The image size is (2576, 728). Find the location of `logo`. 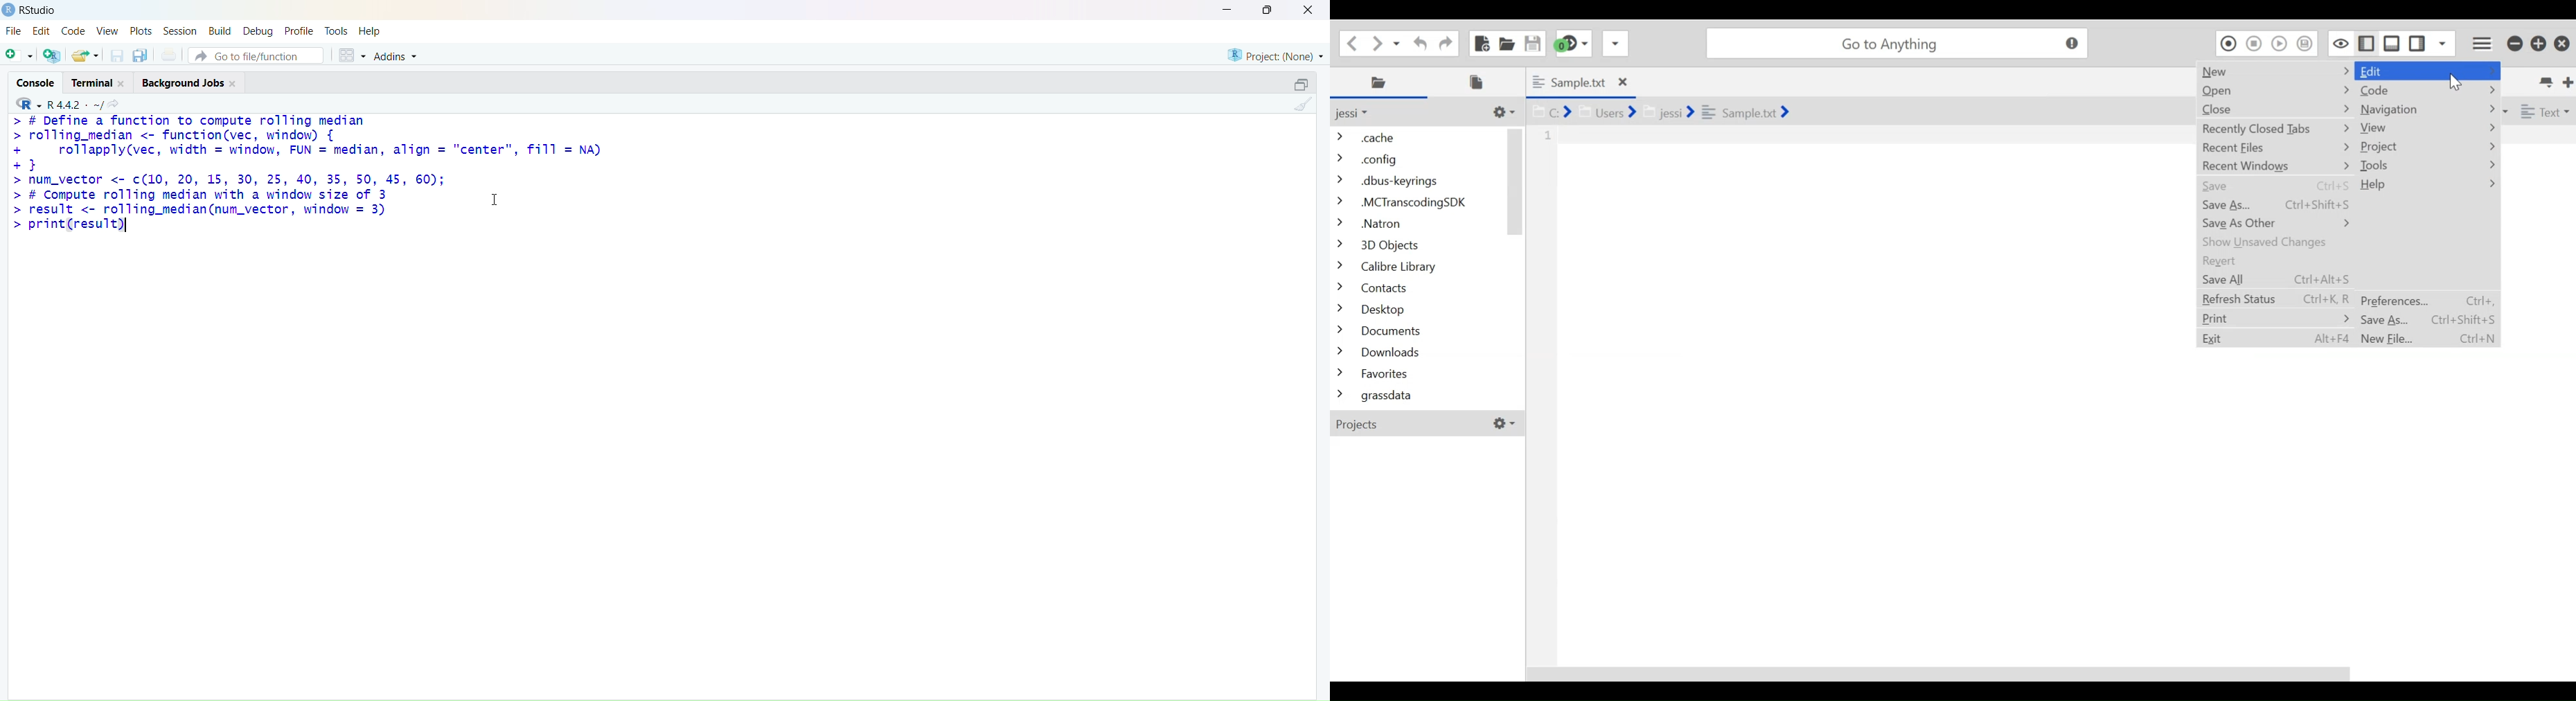

logo is located at coordinates (10, 10).